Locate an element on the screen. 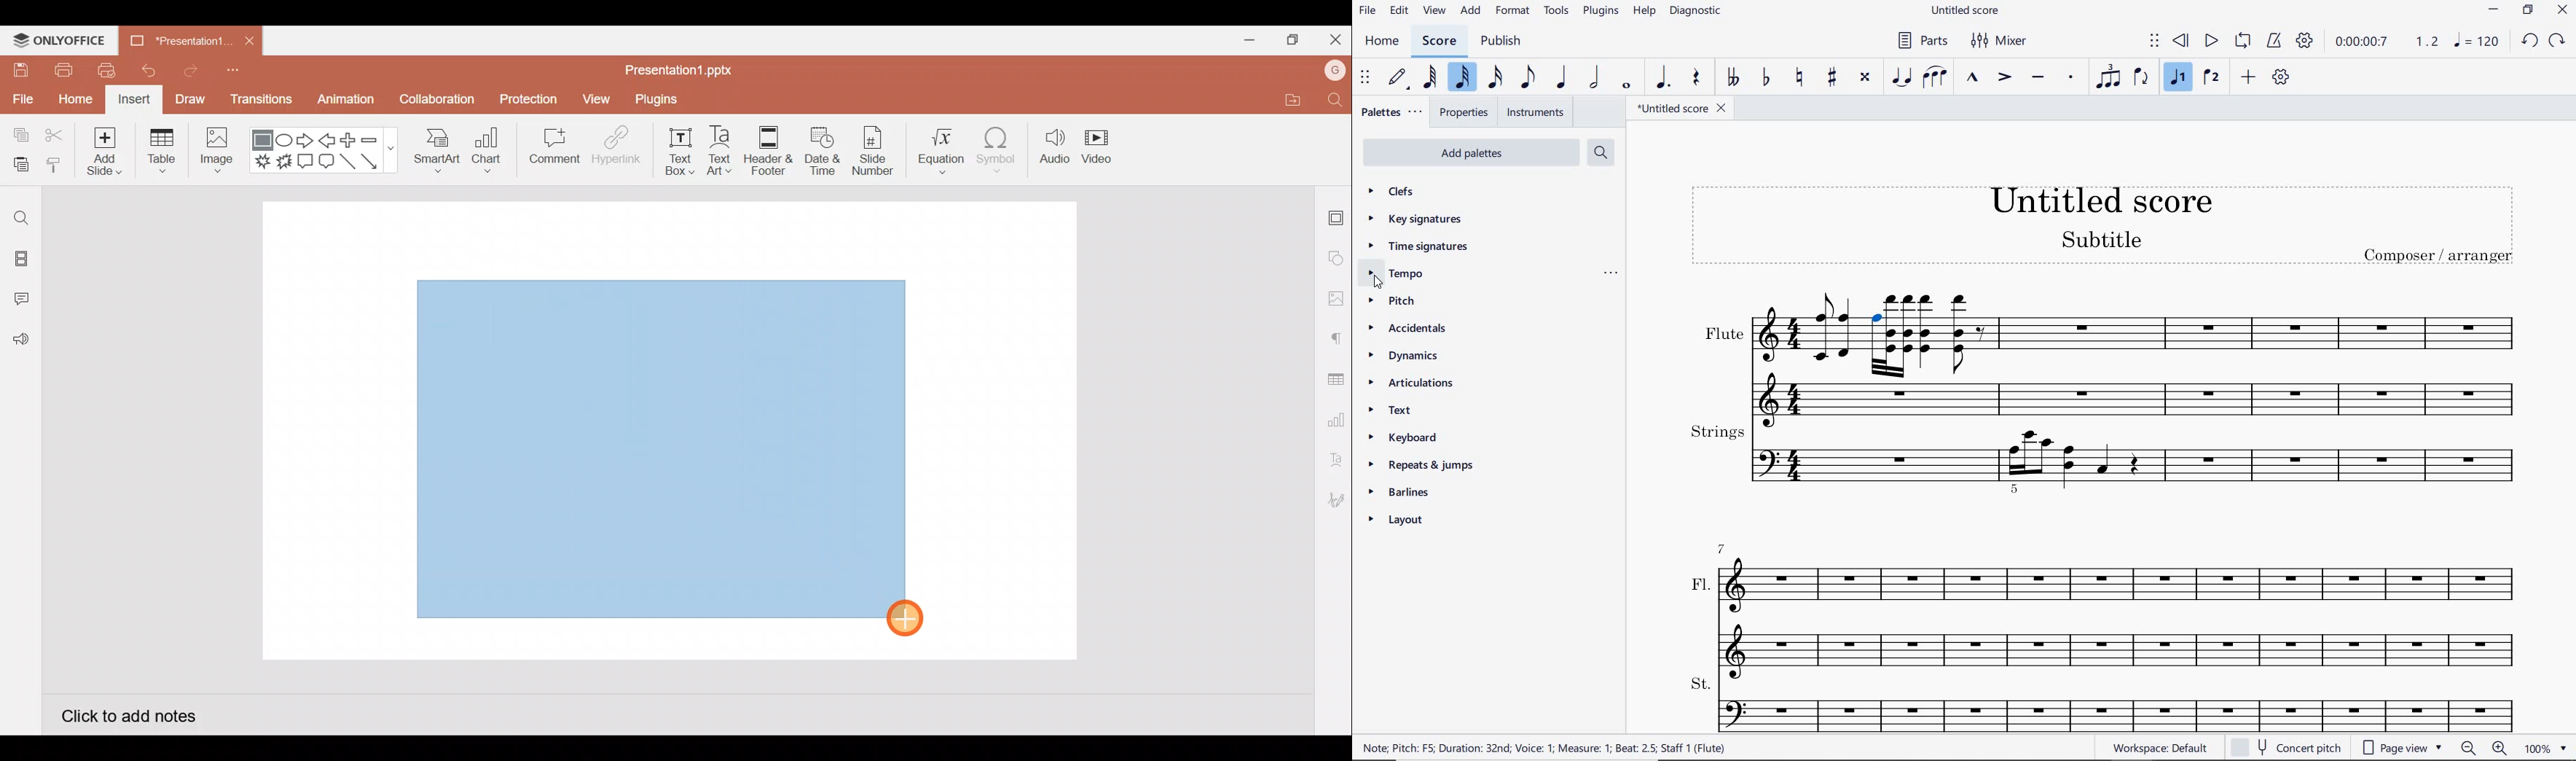 The image size is (2576, 784). Print file is located at coordinates (62, 69).